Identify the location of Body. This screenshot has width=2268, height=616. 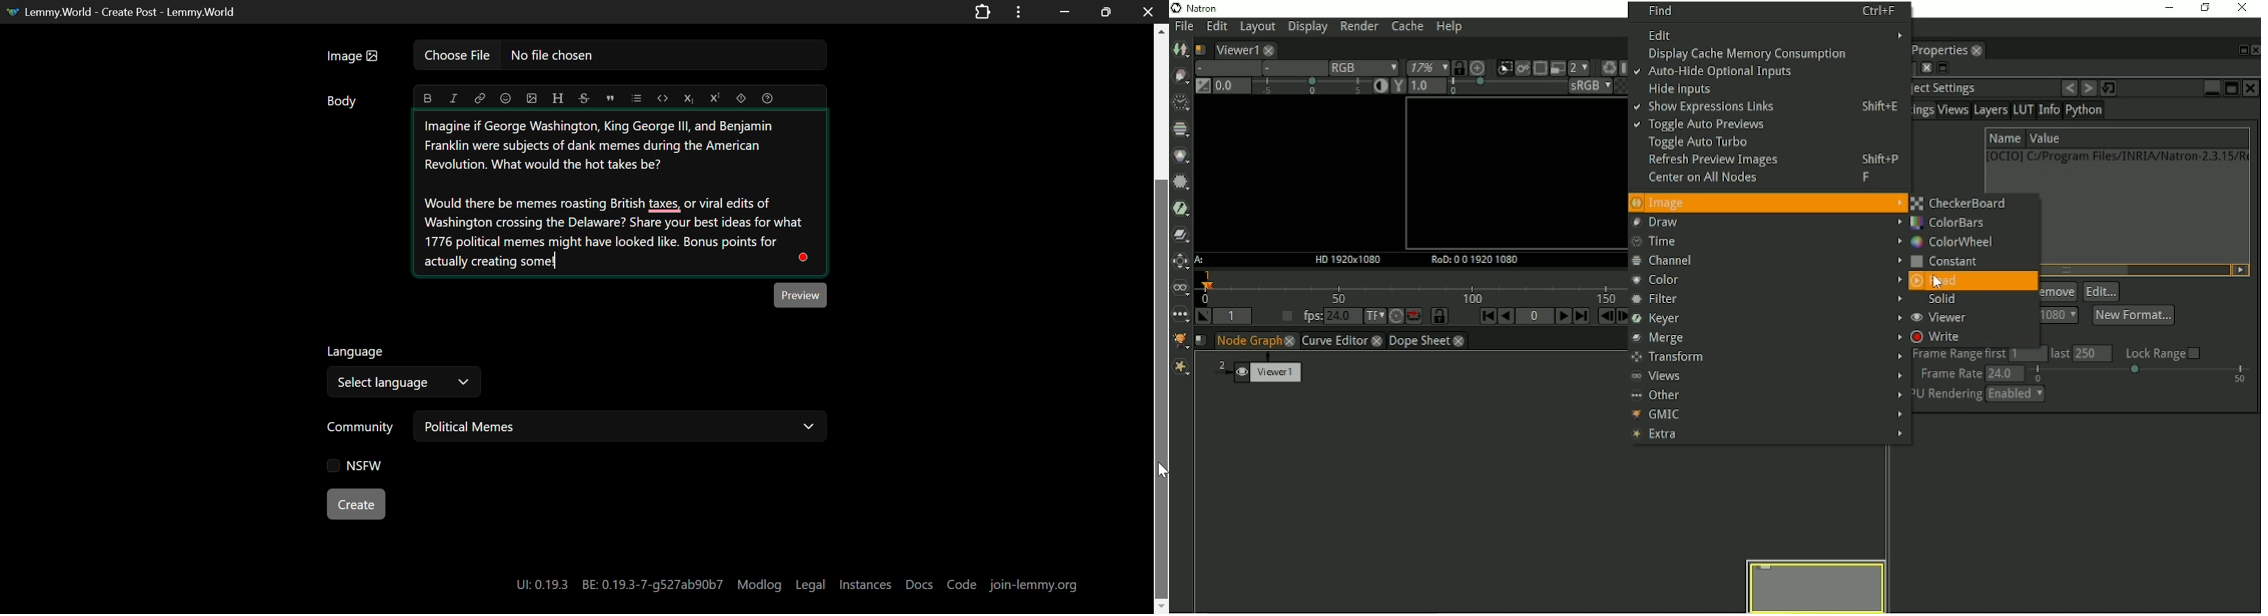
(344, 103).